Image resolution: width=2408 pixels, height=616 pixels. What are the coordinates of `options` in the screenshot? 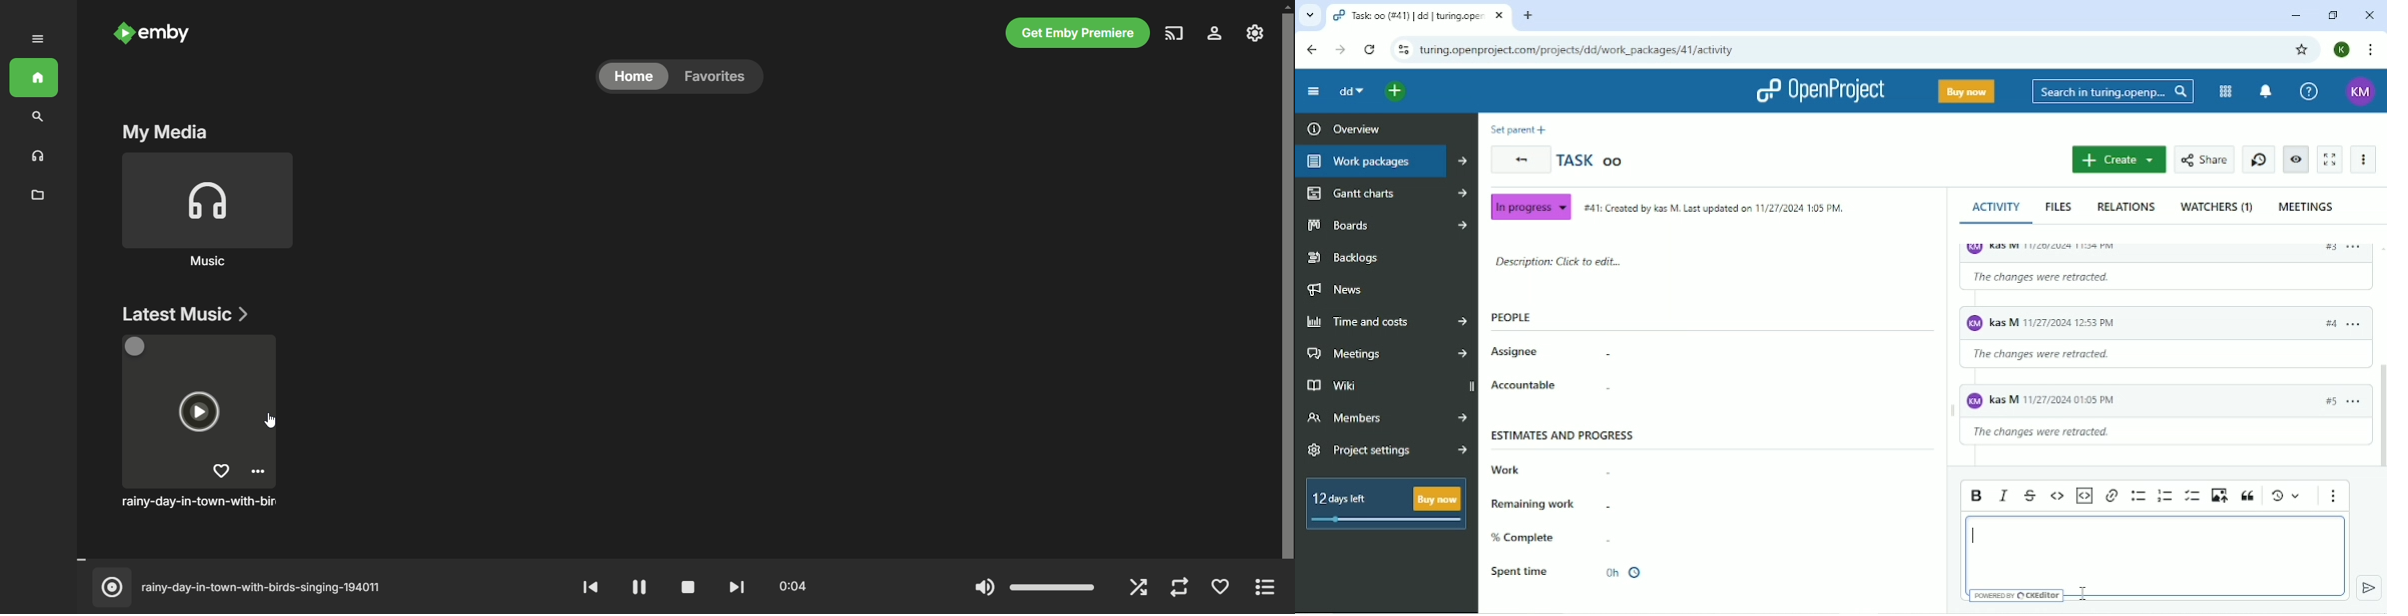 It's located at (2353, 331).